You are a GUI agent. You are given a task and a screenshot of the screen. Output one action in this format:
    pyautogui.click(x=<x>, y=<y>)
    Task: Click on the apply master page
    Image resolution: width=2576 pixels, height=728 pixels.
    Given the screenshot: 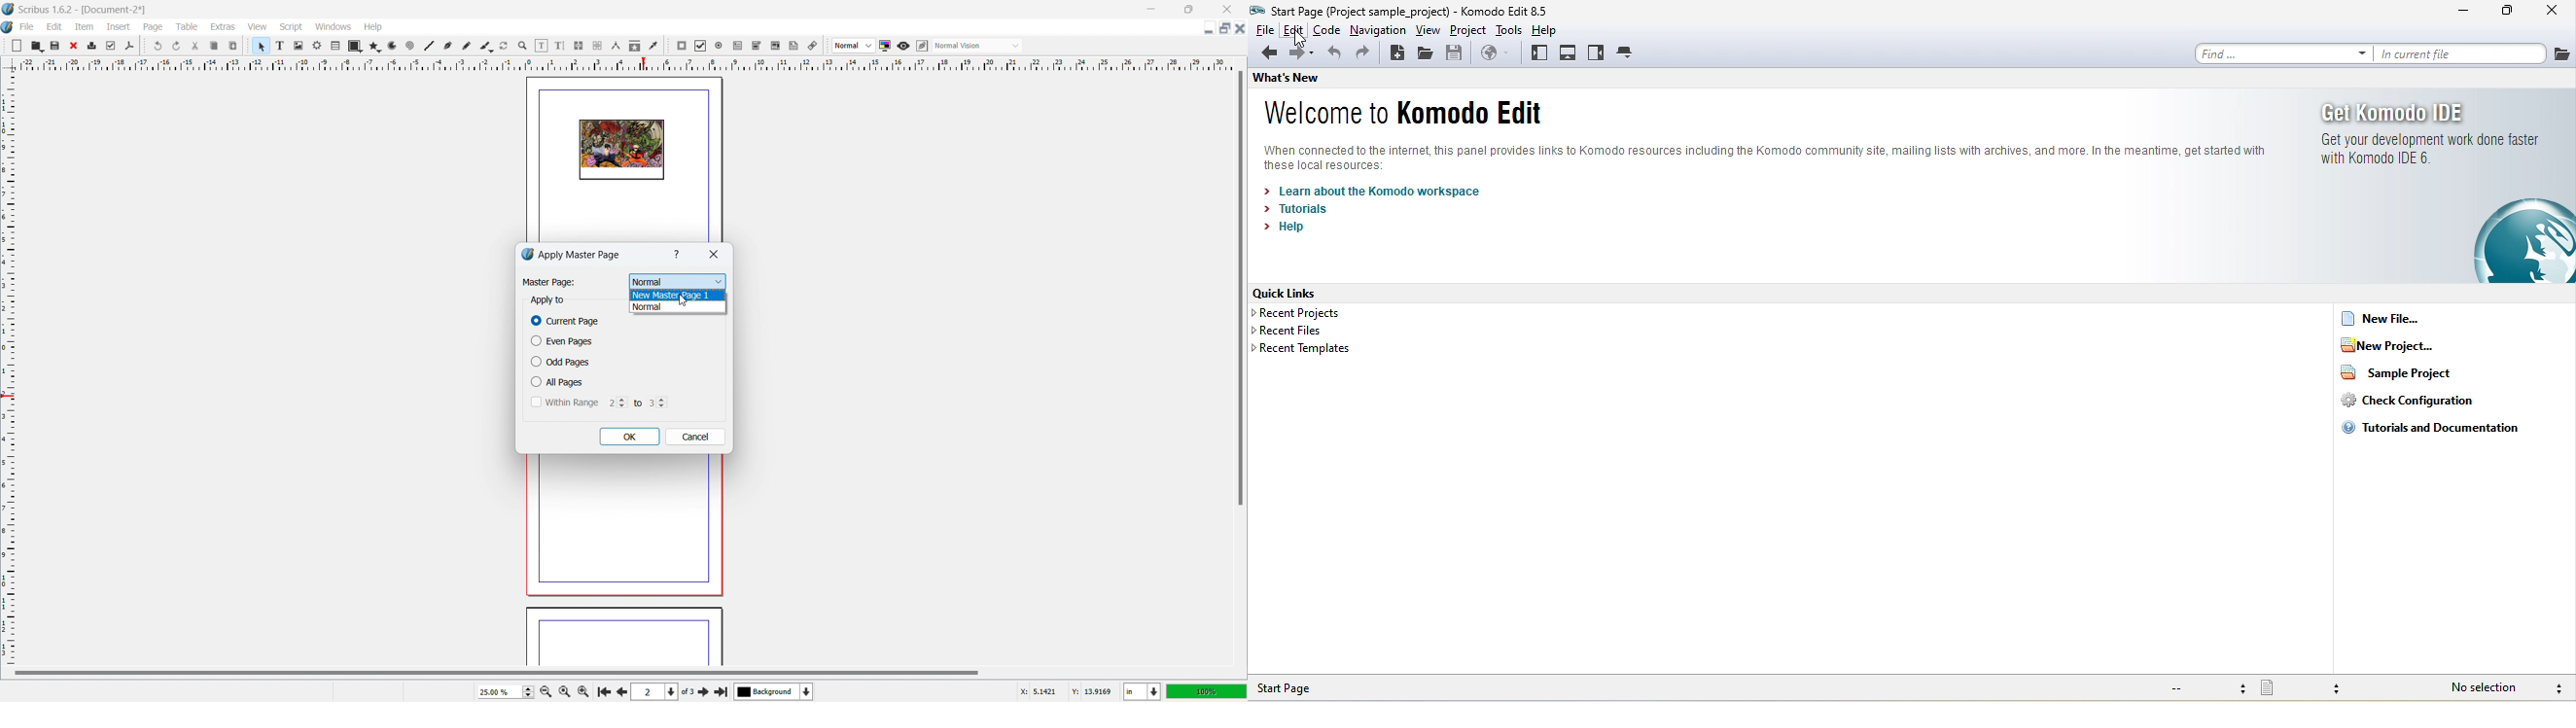 What is the action you would take?
    pyautogui.click(x=581, y=254)
    